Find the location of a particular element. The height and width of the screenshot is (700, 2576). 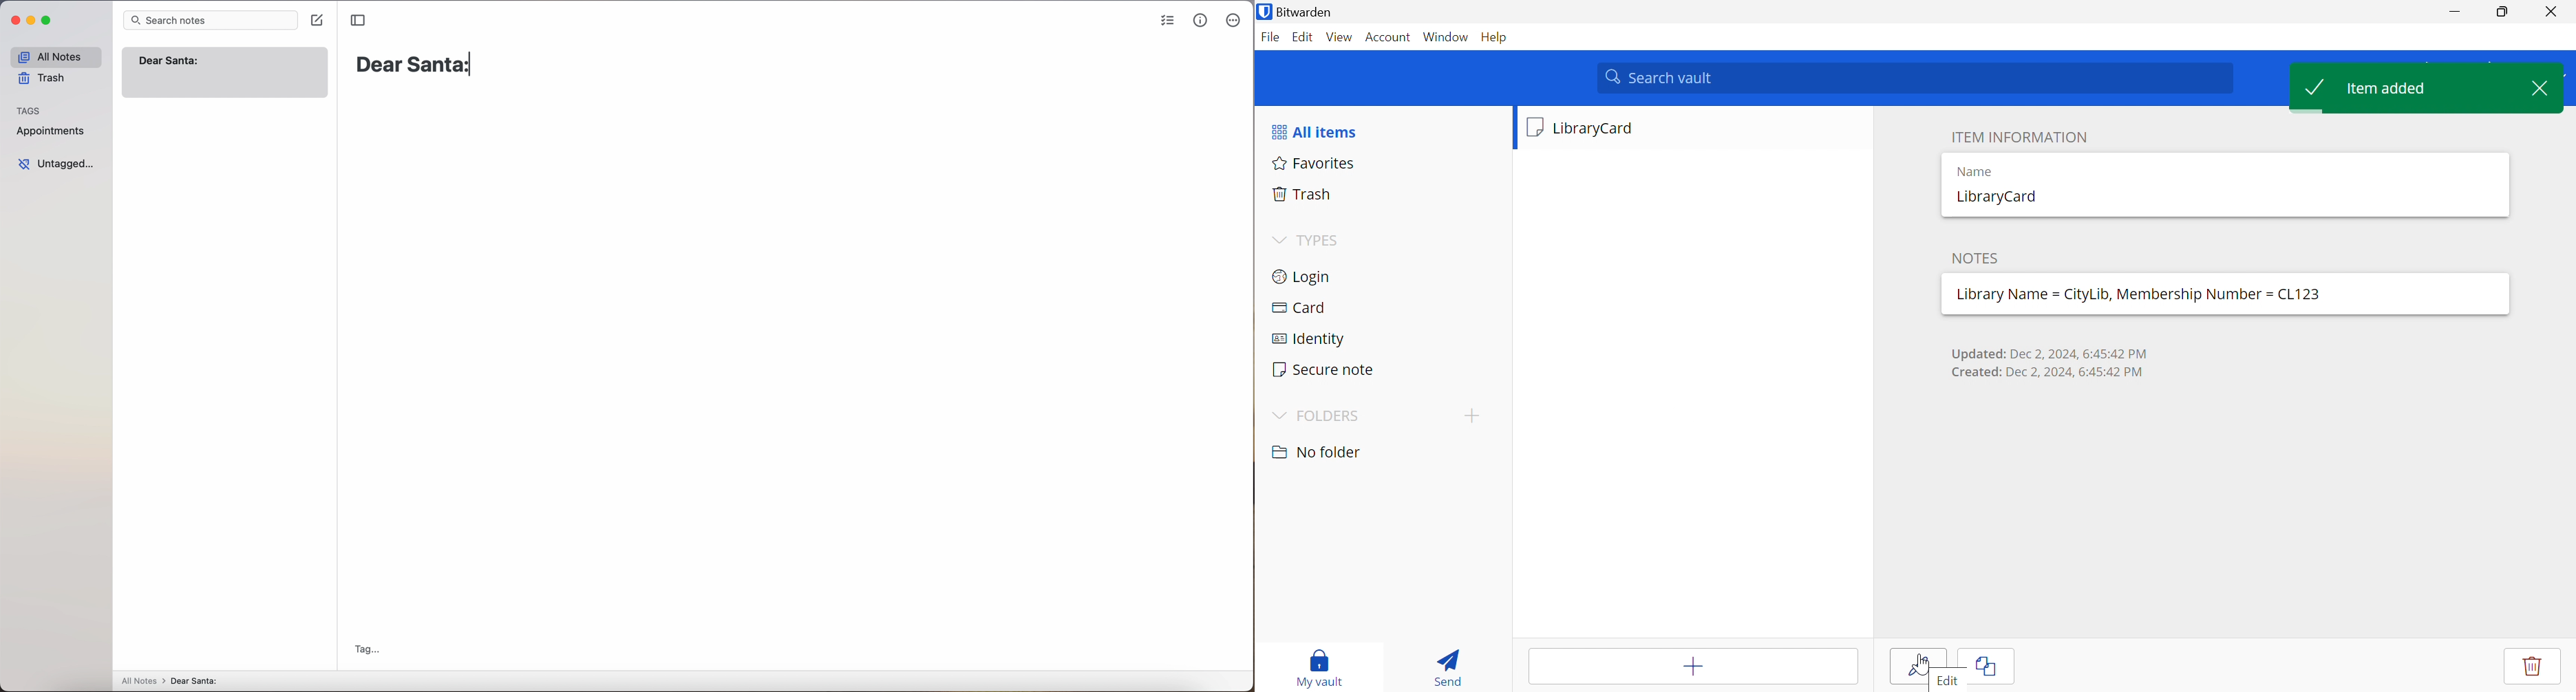

FOLDERS is located at coordinates (1318, 415).